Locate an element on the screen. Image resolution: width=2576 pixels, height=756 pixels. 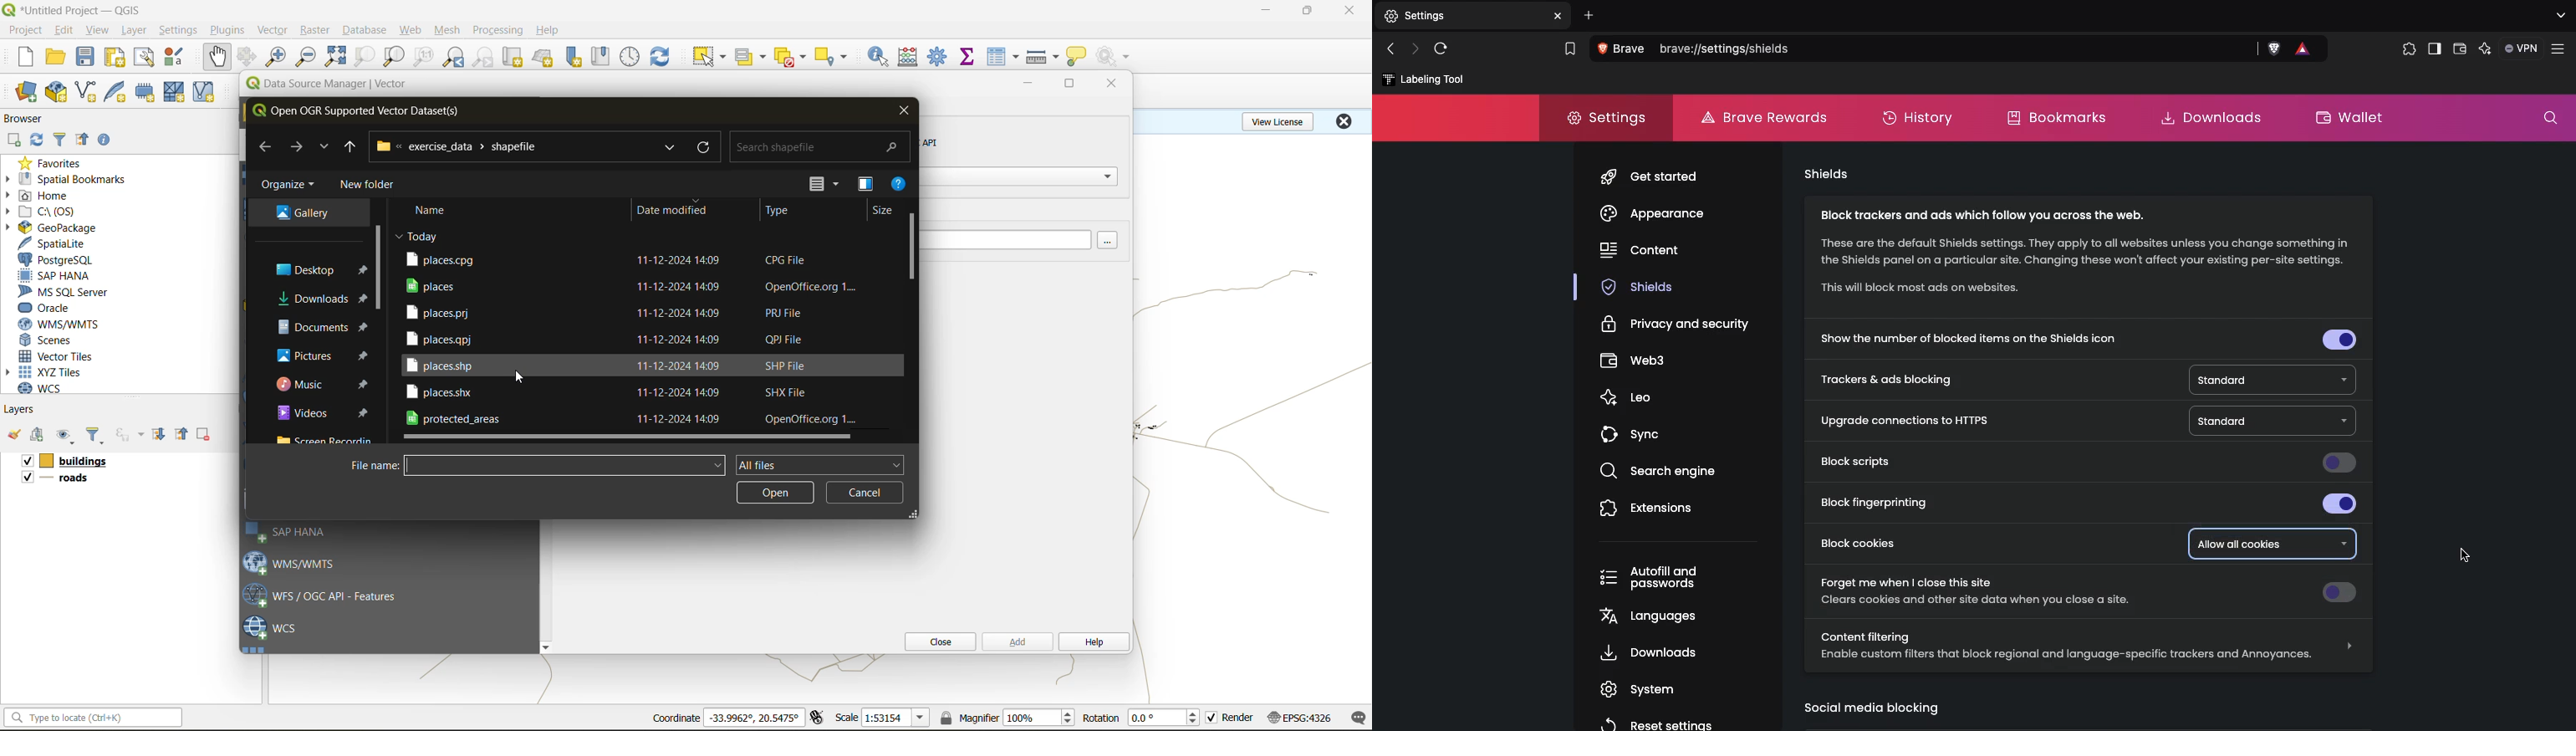
show spatial bookmark is located at coordinates (606, 55).